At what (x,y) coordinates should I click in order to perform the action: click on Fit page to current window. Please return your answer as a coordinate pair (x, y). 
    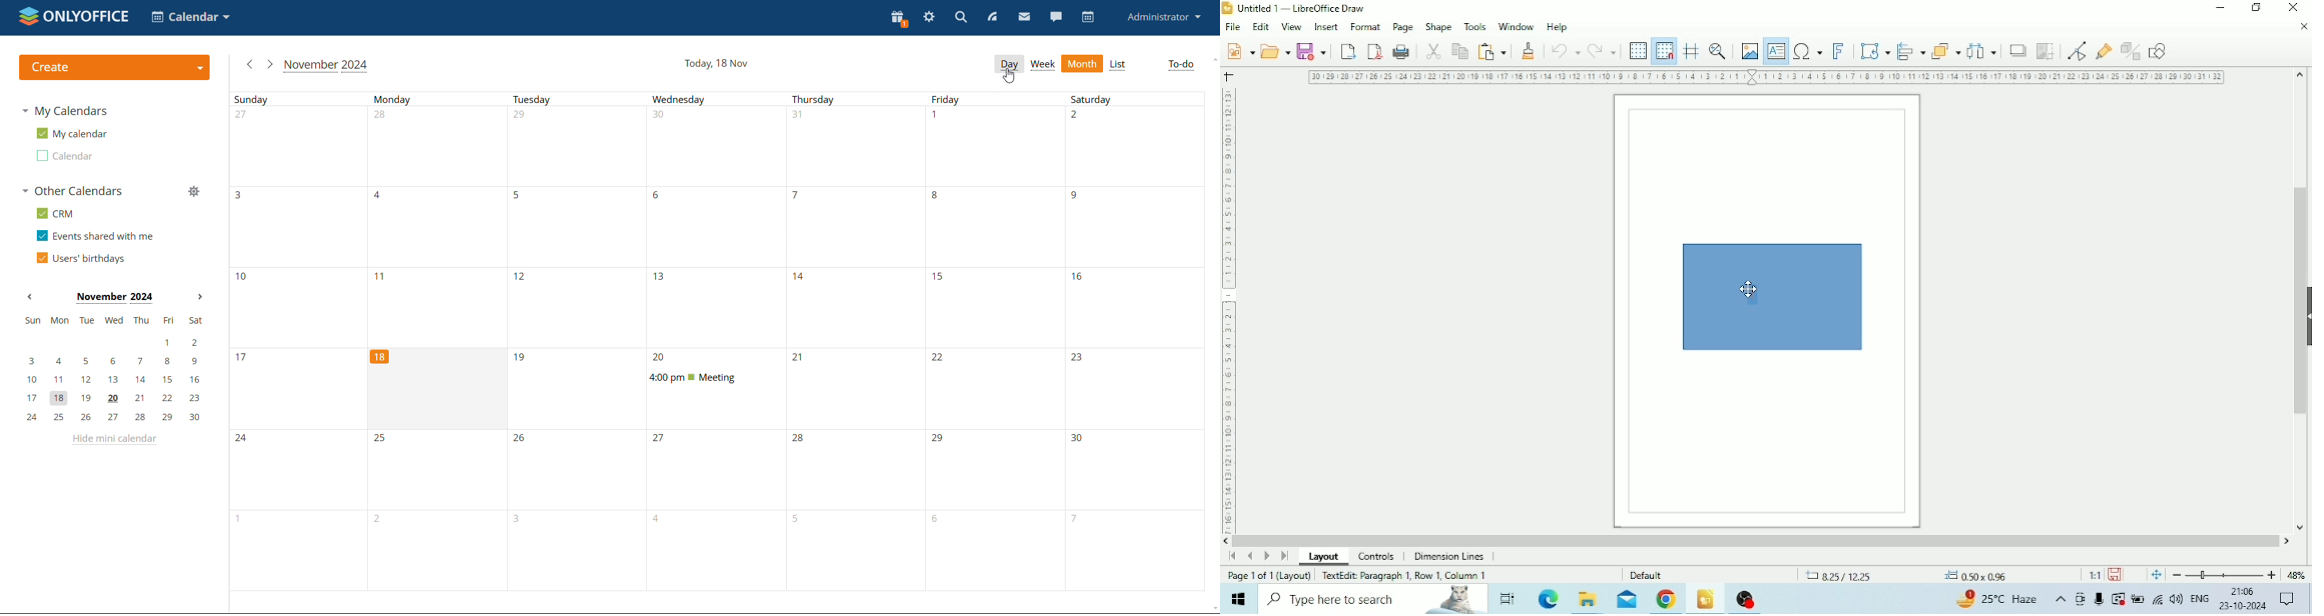
    Looking at the image, I should click on (2156, 575).